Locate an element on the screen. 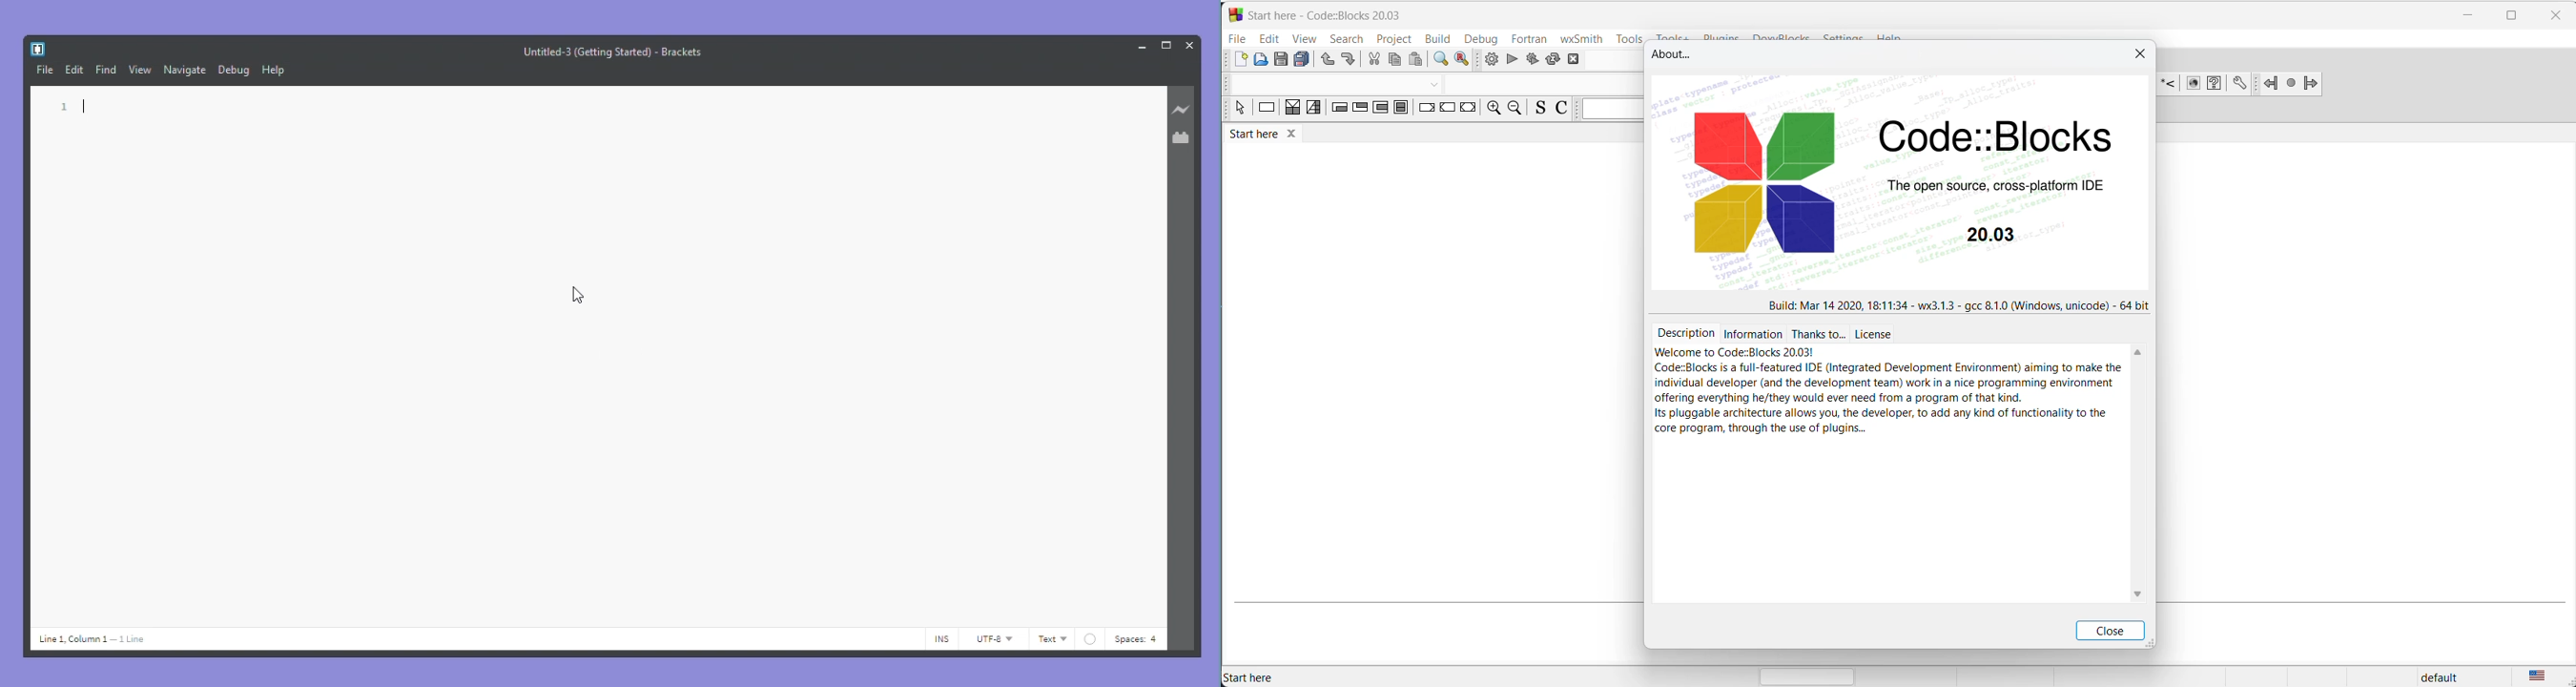 Image resolution: width=2576 pixels, height=700 pixels. file is located at coordinates (1237, 38).